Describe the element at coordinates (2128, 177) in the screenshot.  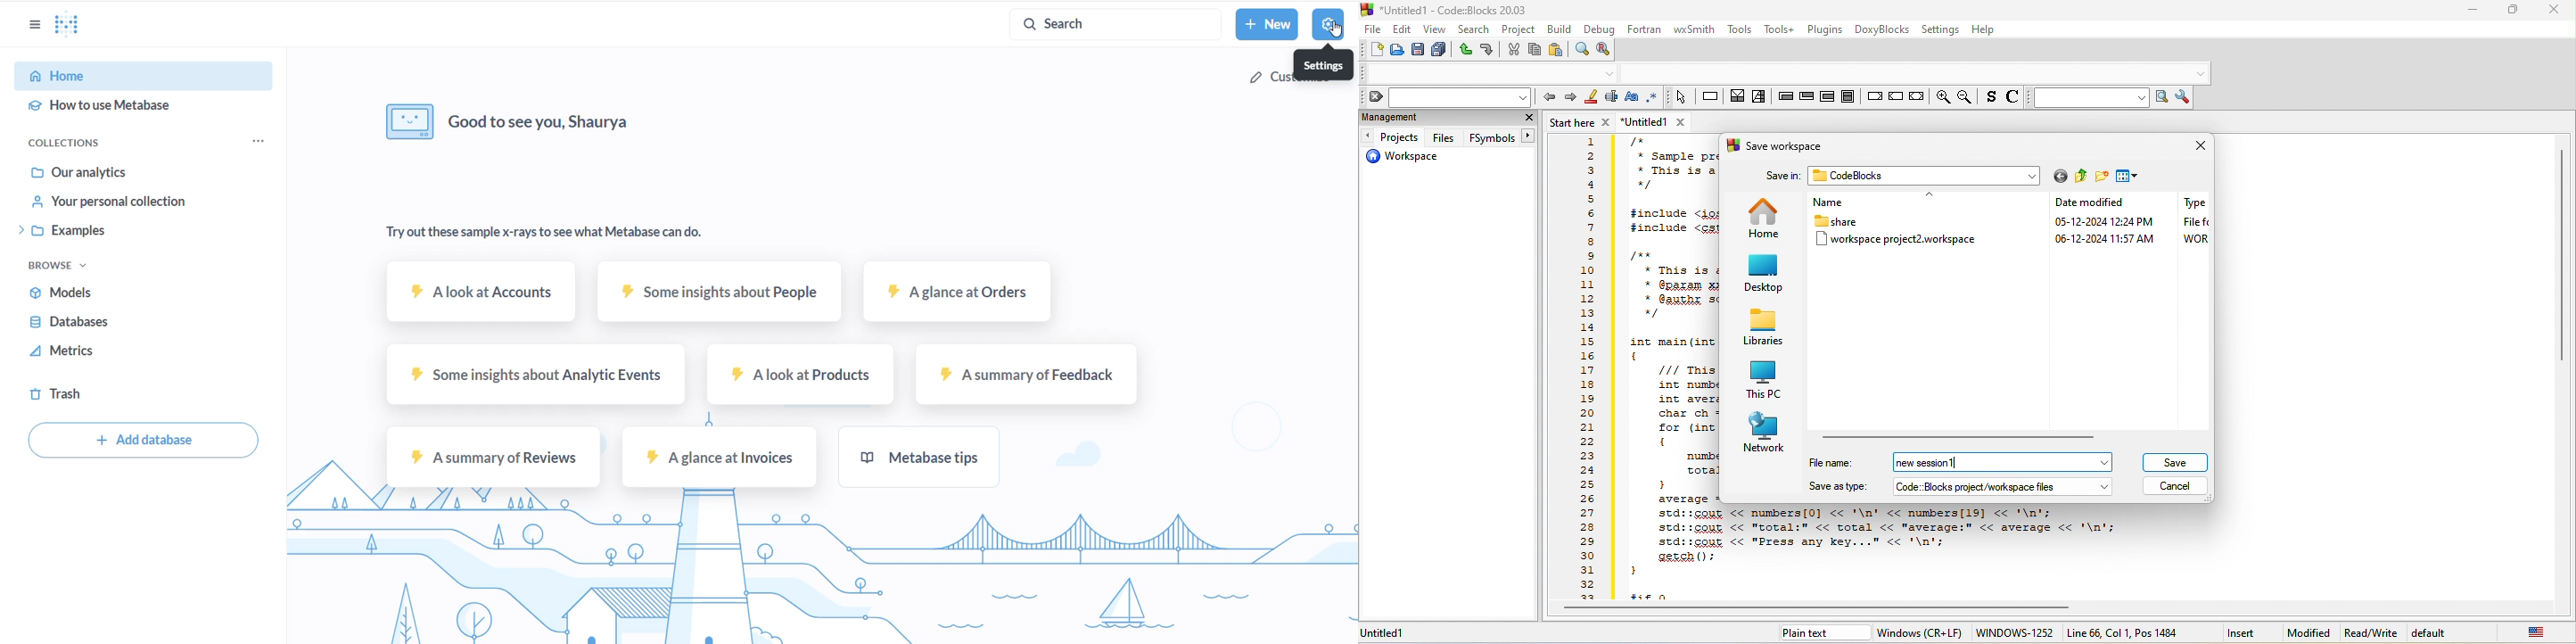
I see `view menu` at that location.